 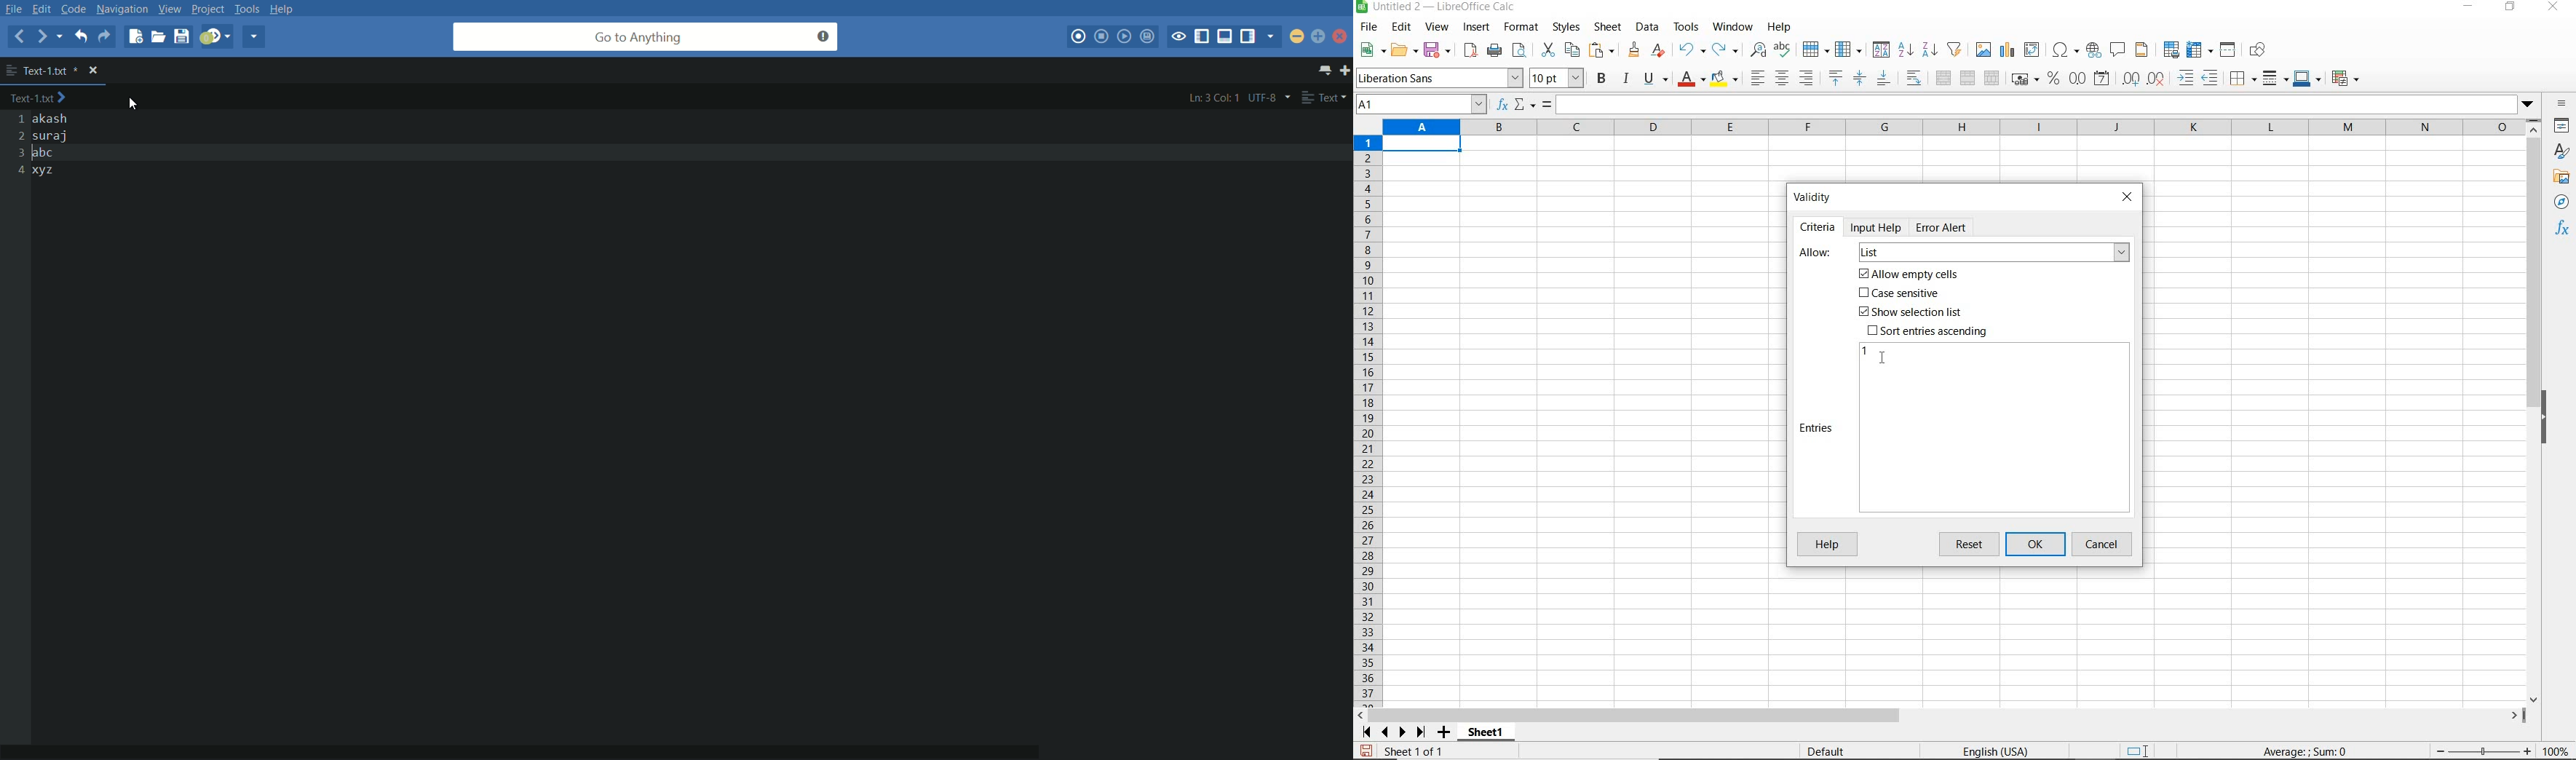 I want to click on ln:4 col:4, so click(x=1214, y=98).